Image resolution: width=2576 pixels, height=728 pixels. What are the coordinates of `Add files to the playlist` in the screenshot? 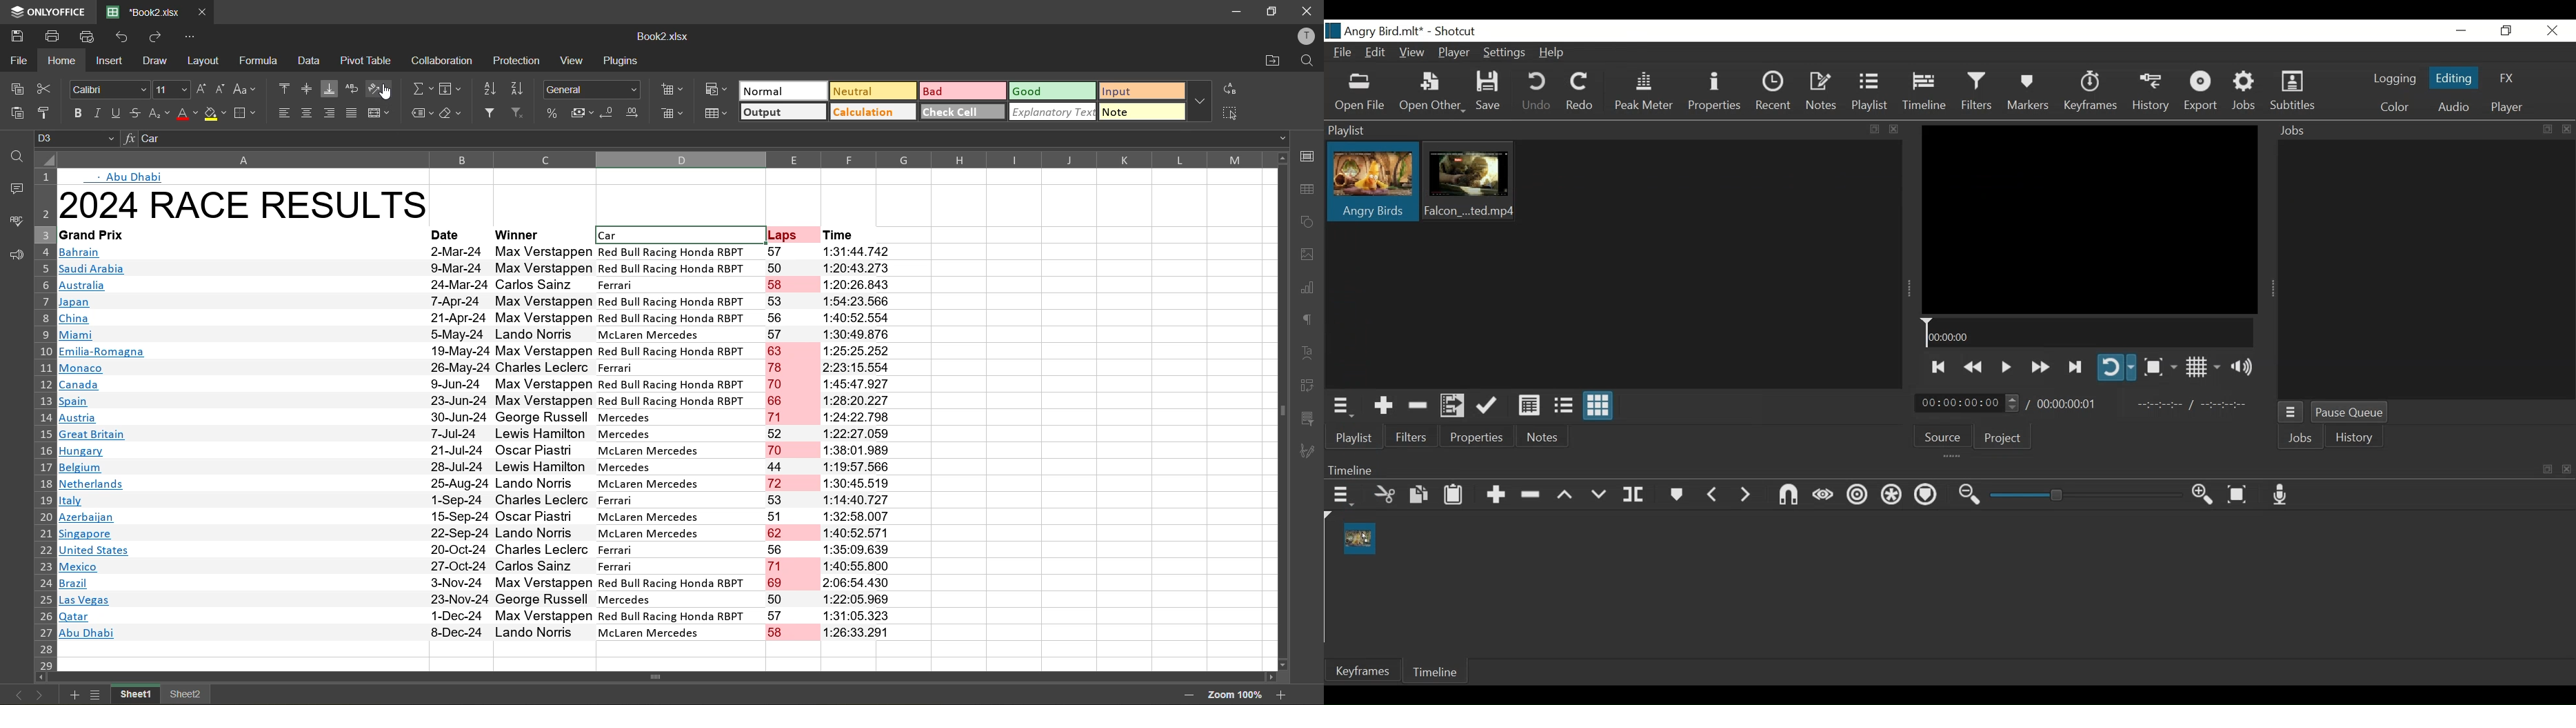 It's located at (1454, 406).